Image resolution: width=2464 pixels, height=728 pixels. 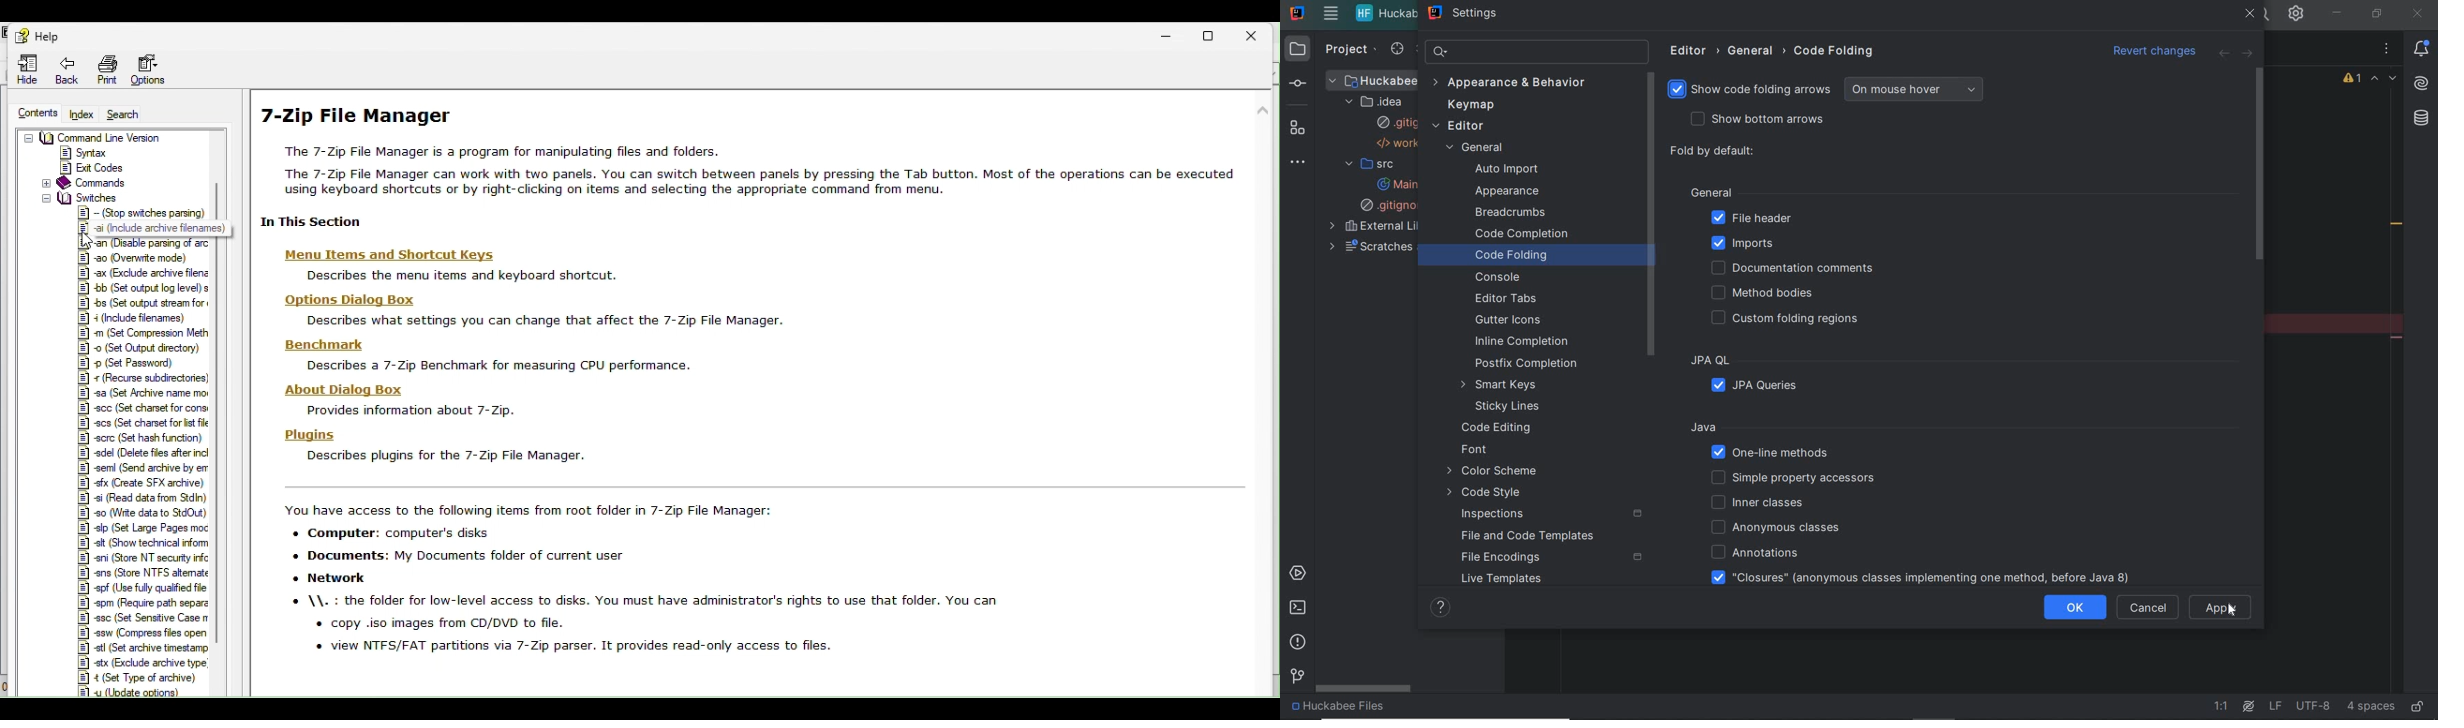 I want to click on |&] ani (Store NT security infc, so click(x=145, y=557).